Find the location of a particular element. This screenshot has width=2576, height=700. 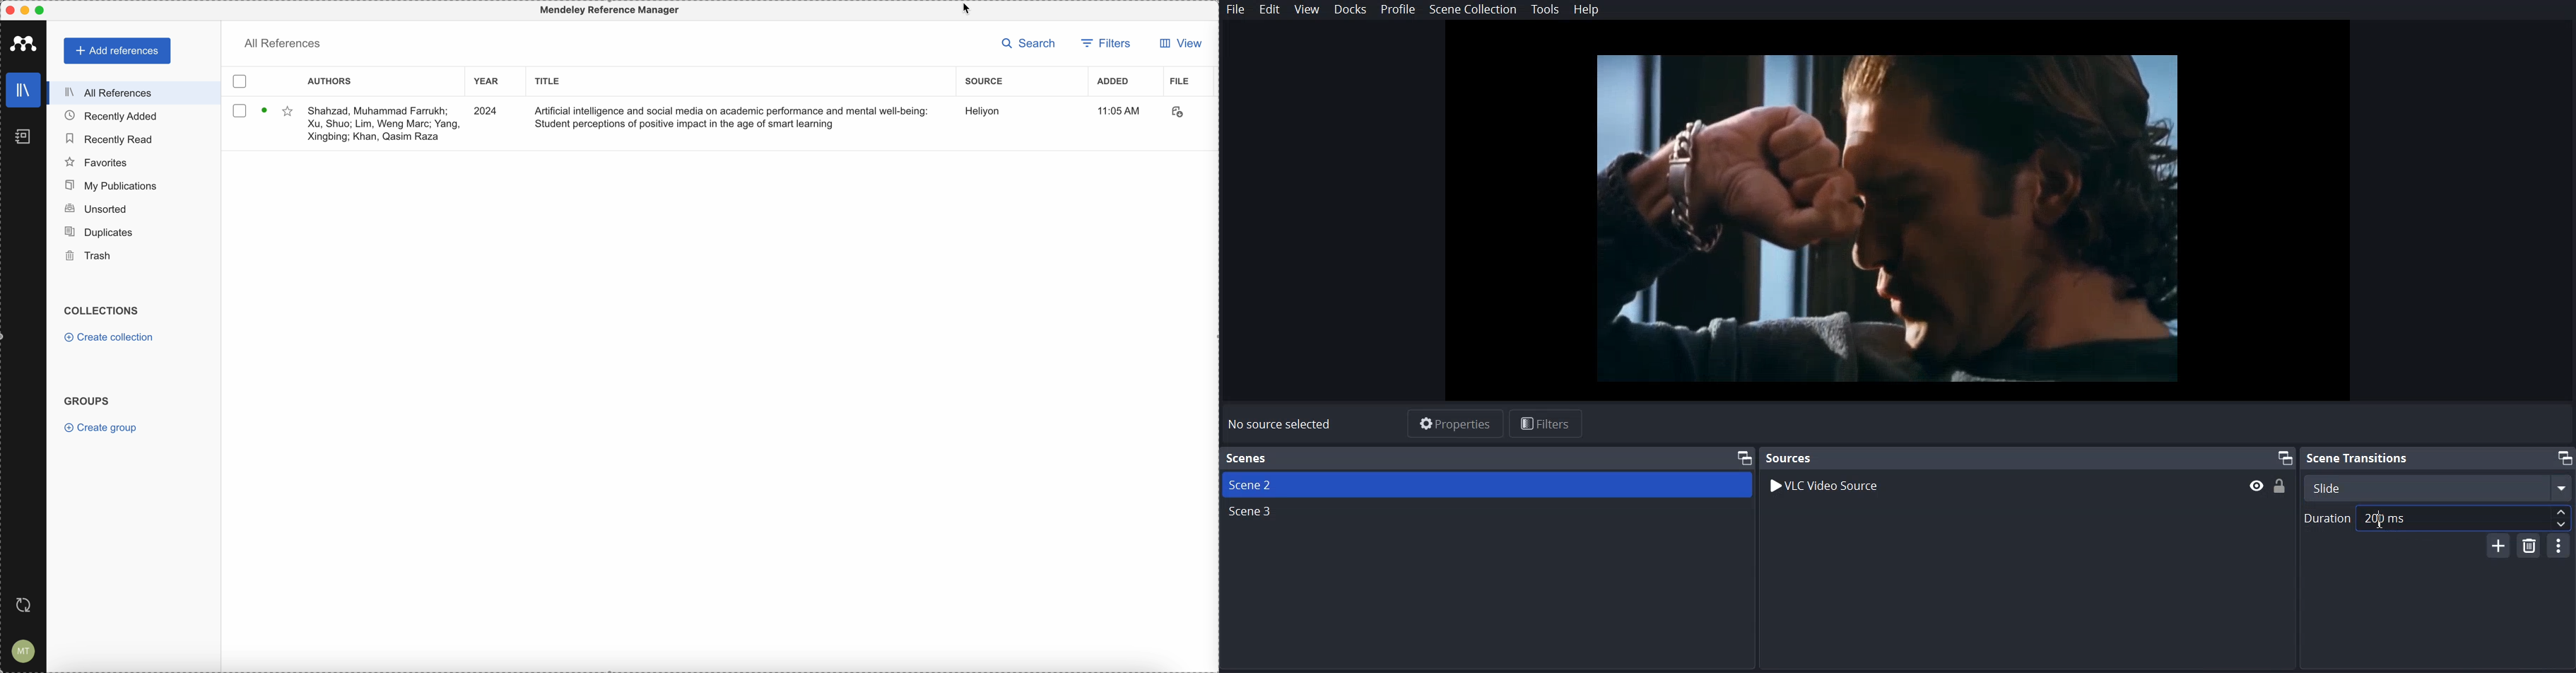

Scene is located at coordinates (1486, 484).